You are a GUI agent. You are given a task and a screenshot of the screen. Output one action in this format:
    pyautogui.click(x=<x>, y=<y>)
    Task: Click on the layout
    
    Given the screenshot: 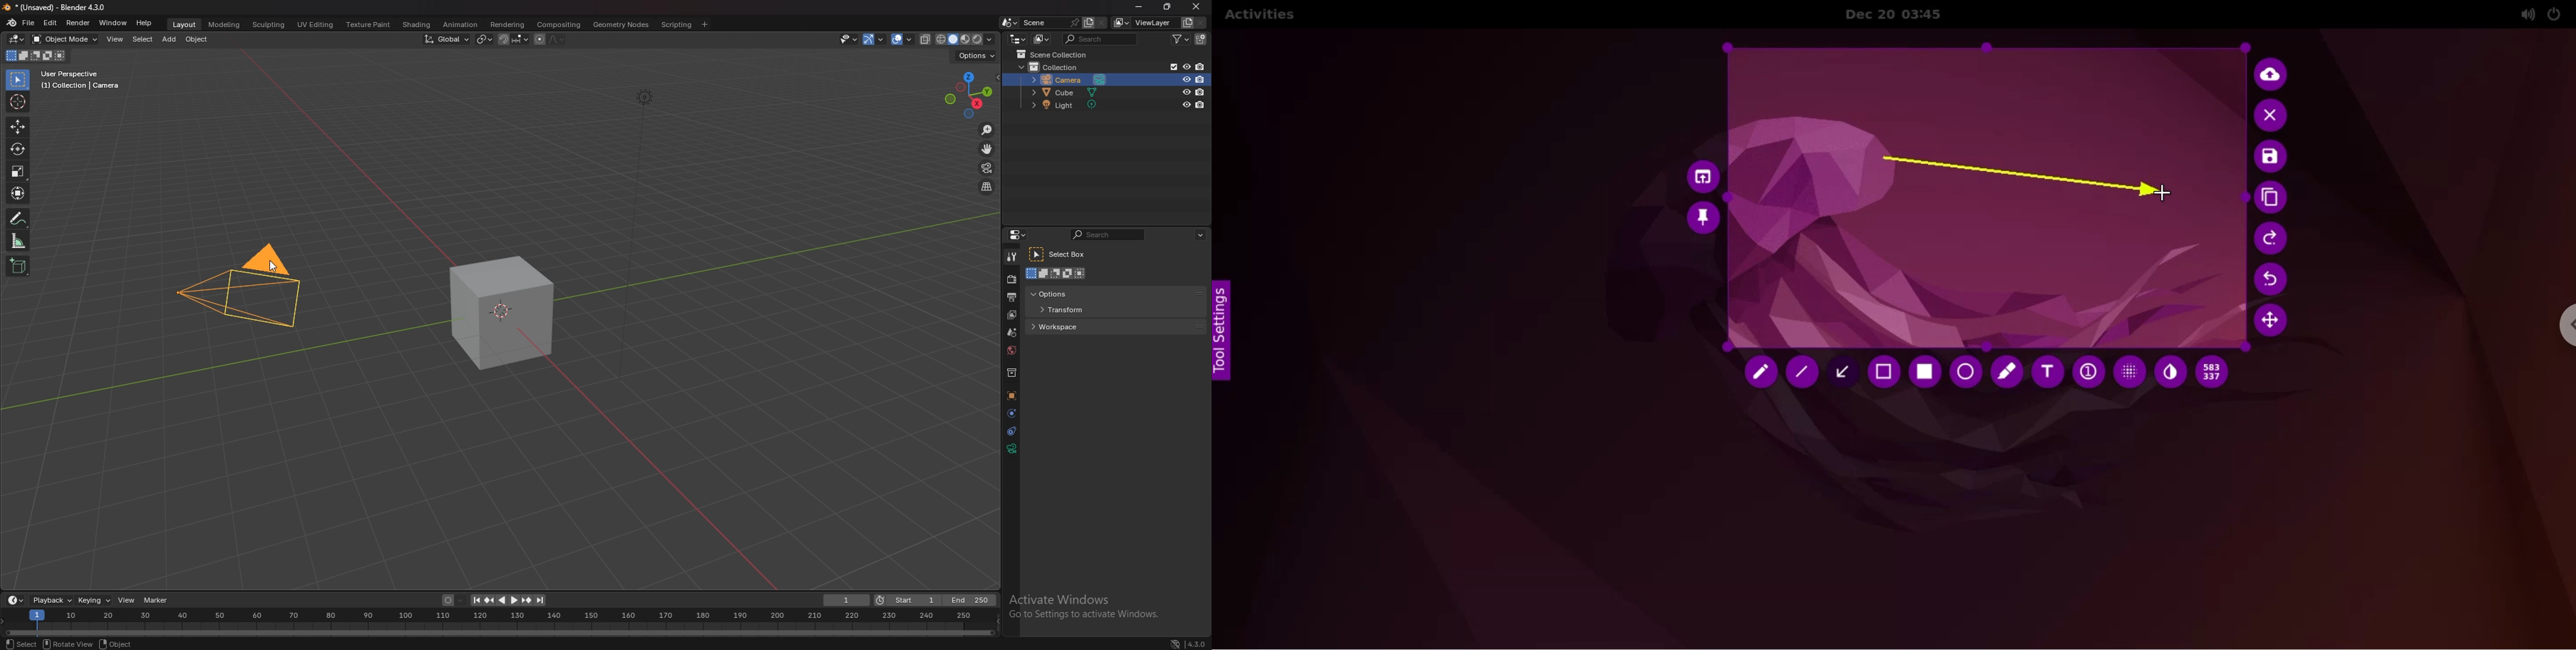 What is the action you would take?
    pyautogui.click(x=186, y=25)
    